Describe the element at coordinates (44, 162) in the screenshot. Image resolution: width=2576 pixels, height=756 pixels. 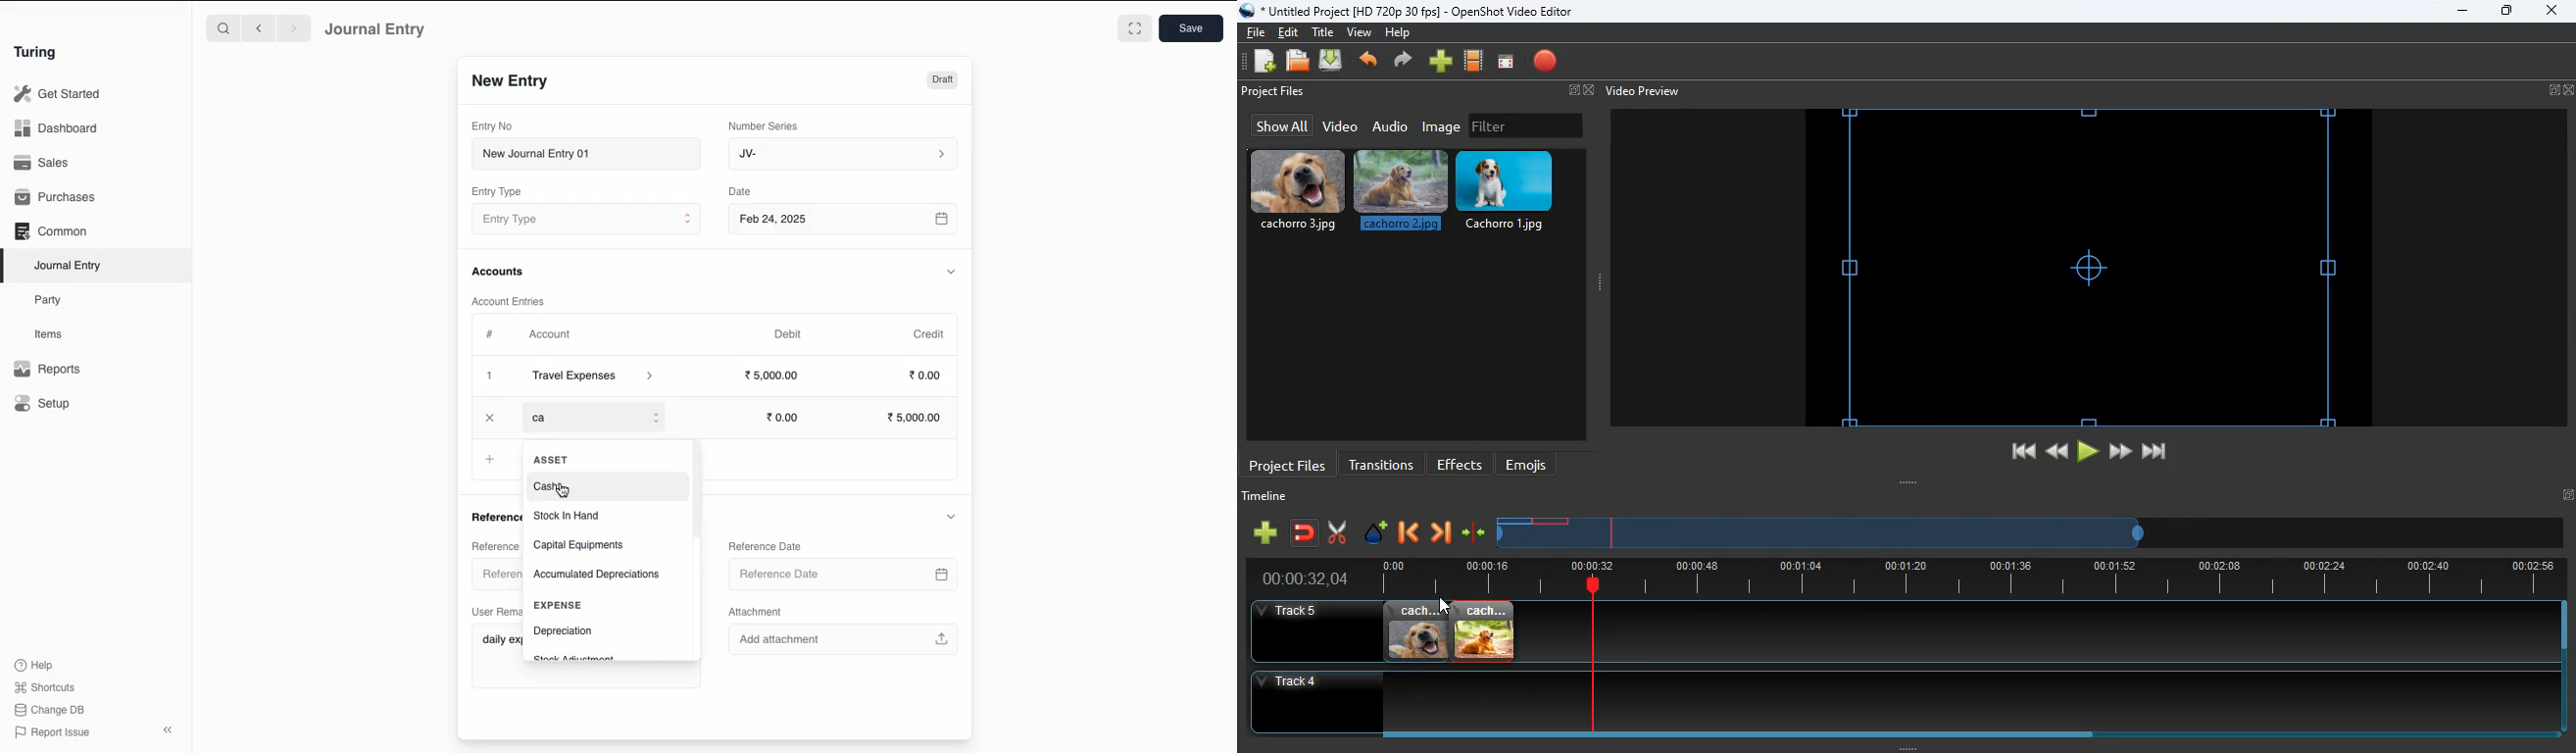
I see `Sales` at that location.